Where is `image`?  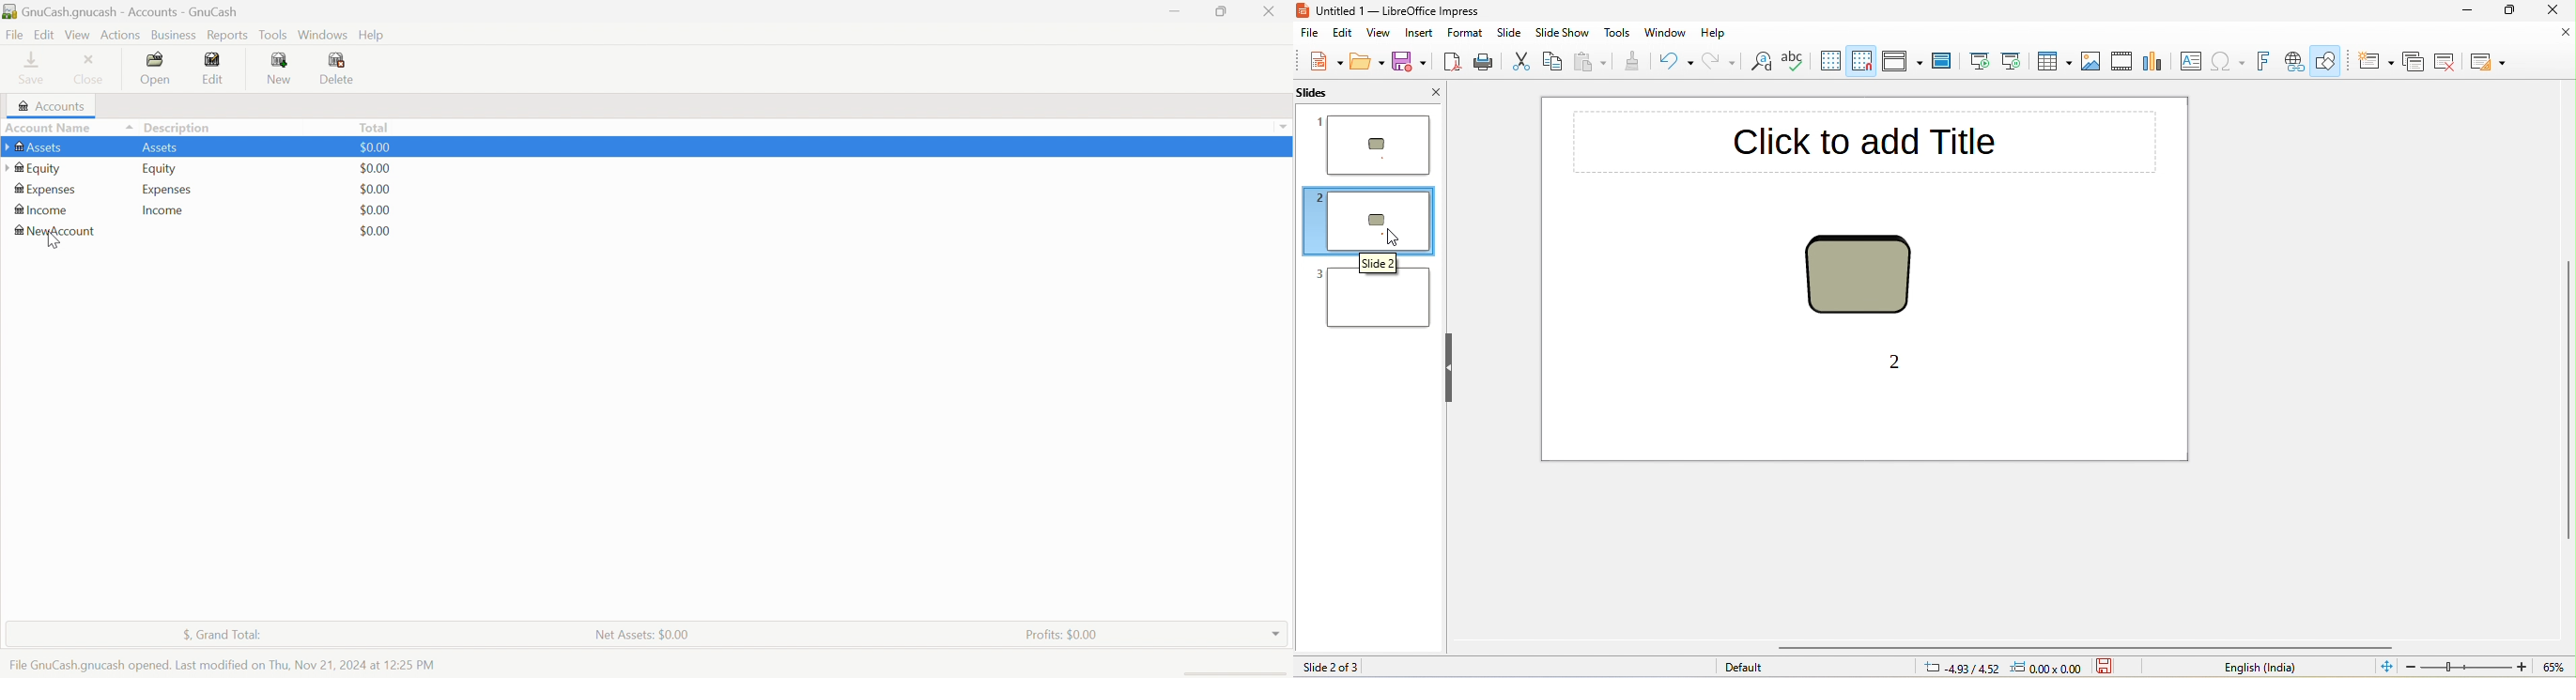
image is located at coordinates (2094, 61).